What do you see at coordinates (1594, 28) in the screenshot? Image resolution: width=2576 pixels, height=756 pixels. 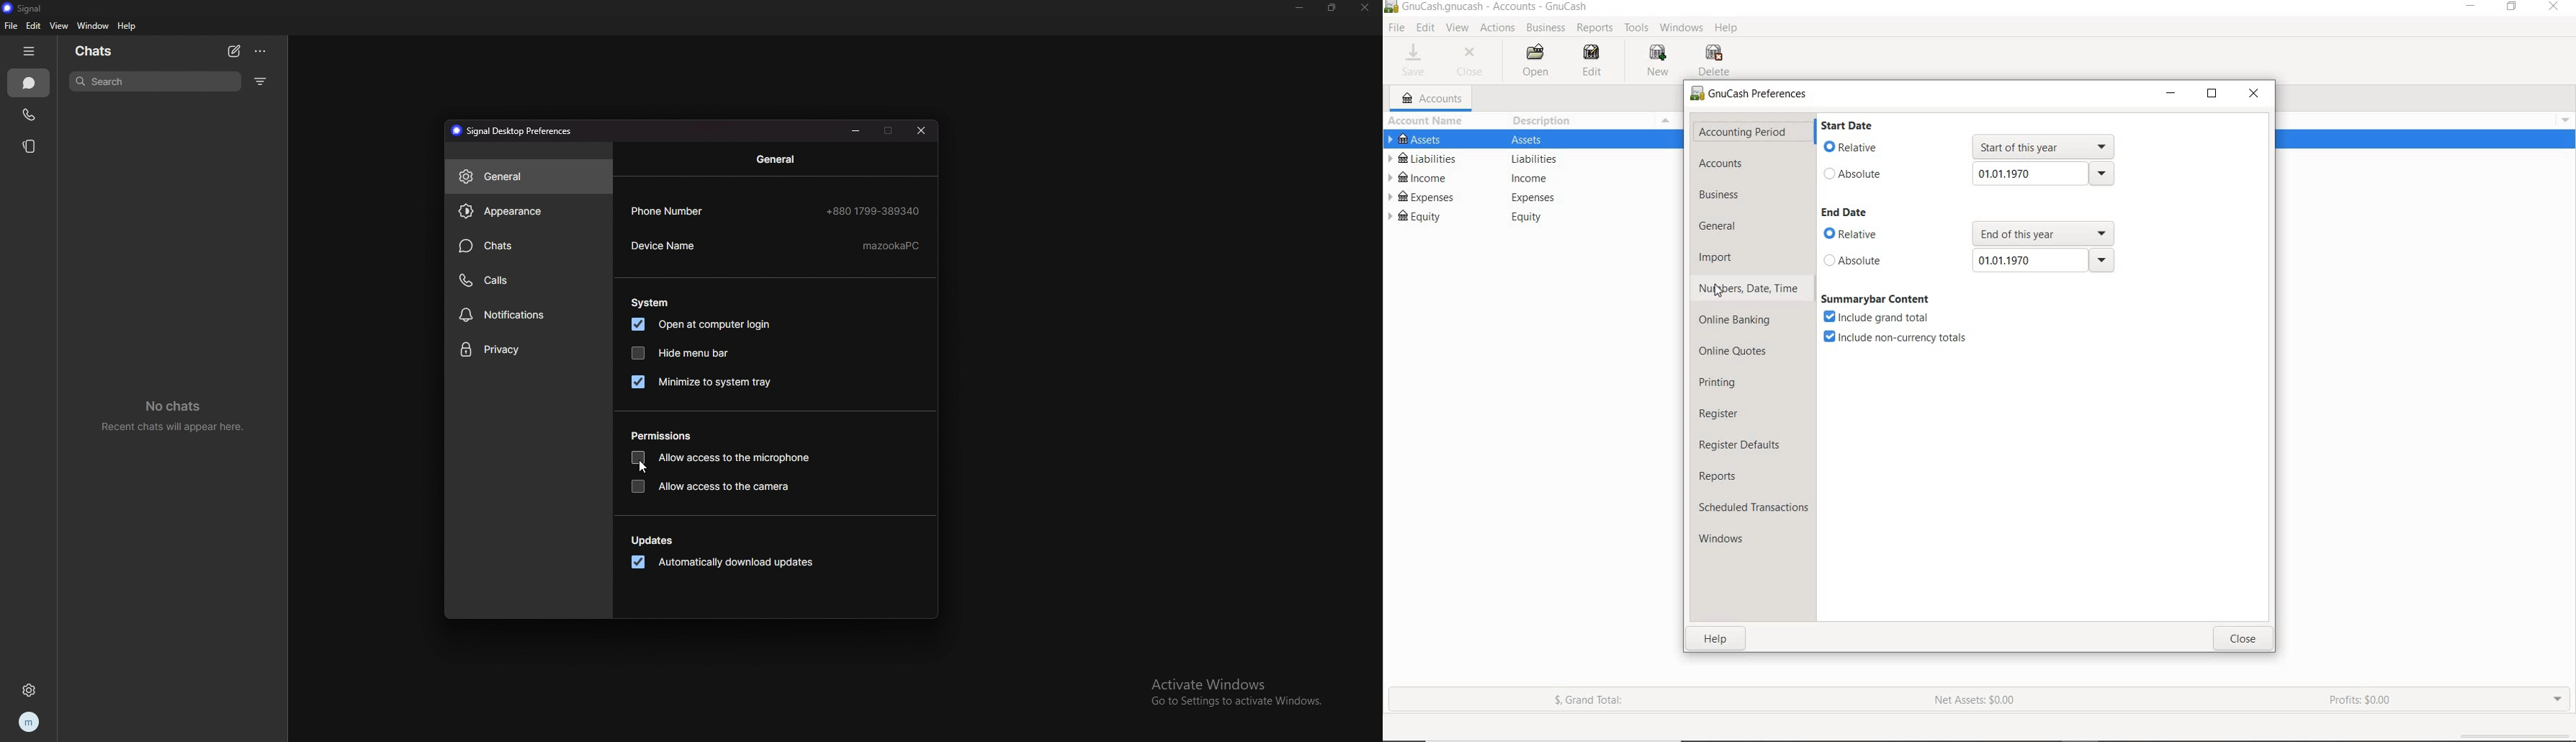 I see `REPORTS` at bounding box center [1594, 28].